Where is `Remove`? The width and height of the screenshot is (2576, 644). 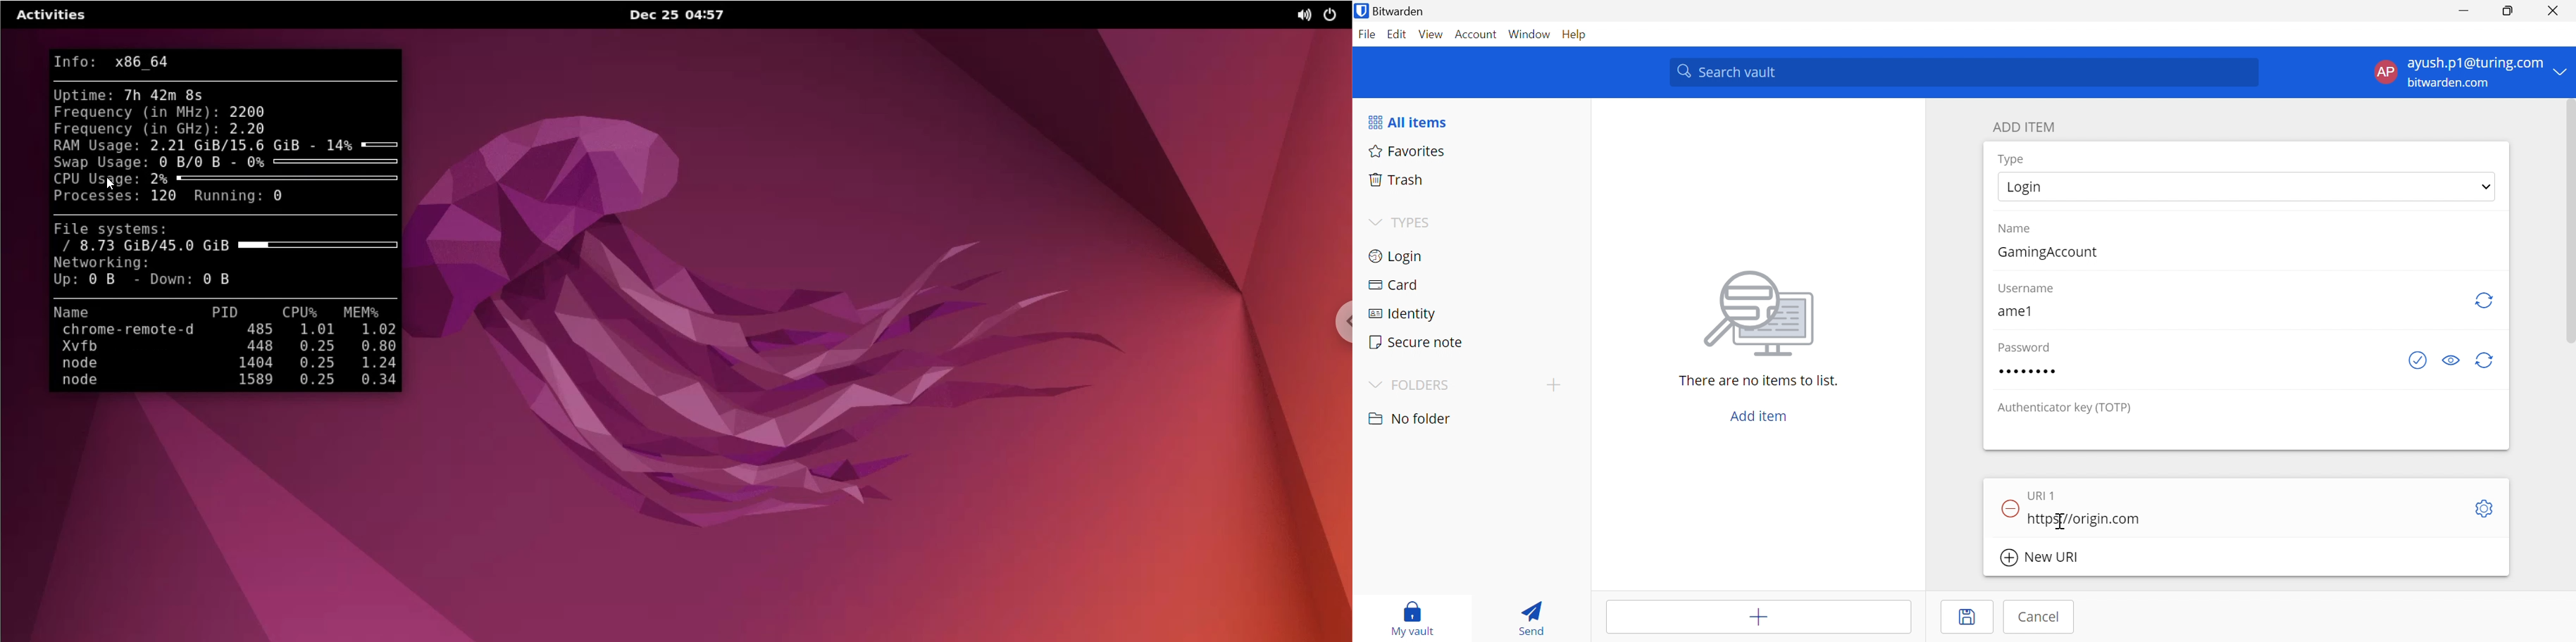 Remove is located at coordinates (2008, 507).